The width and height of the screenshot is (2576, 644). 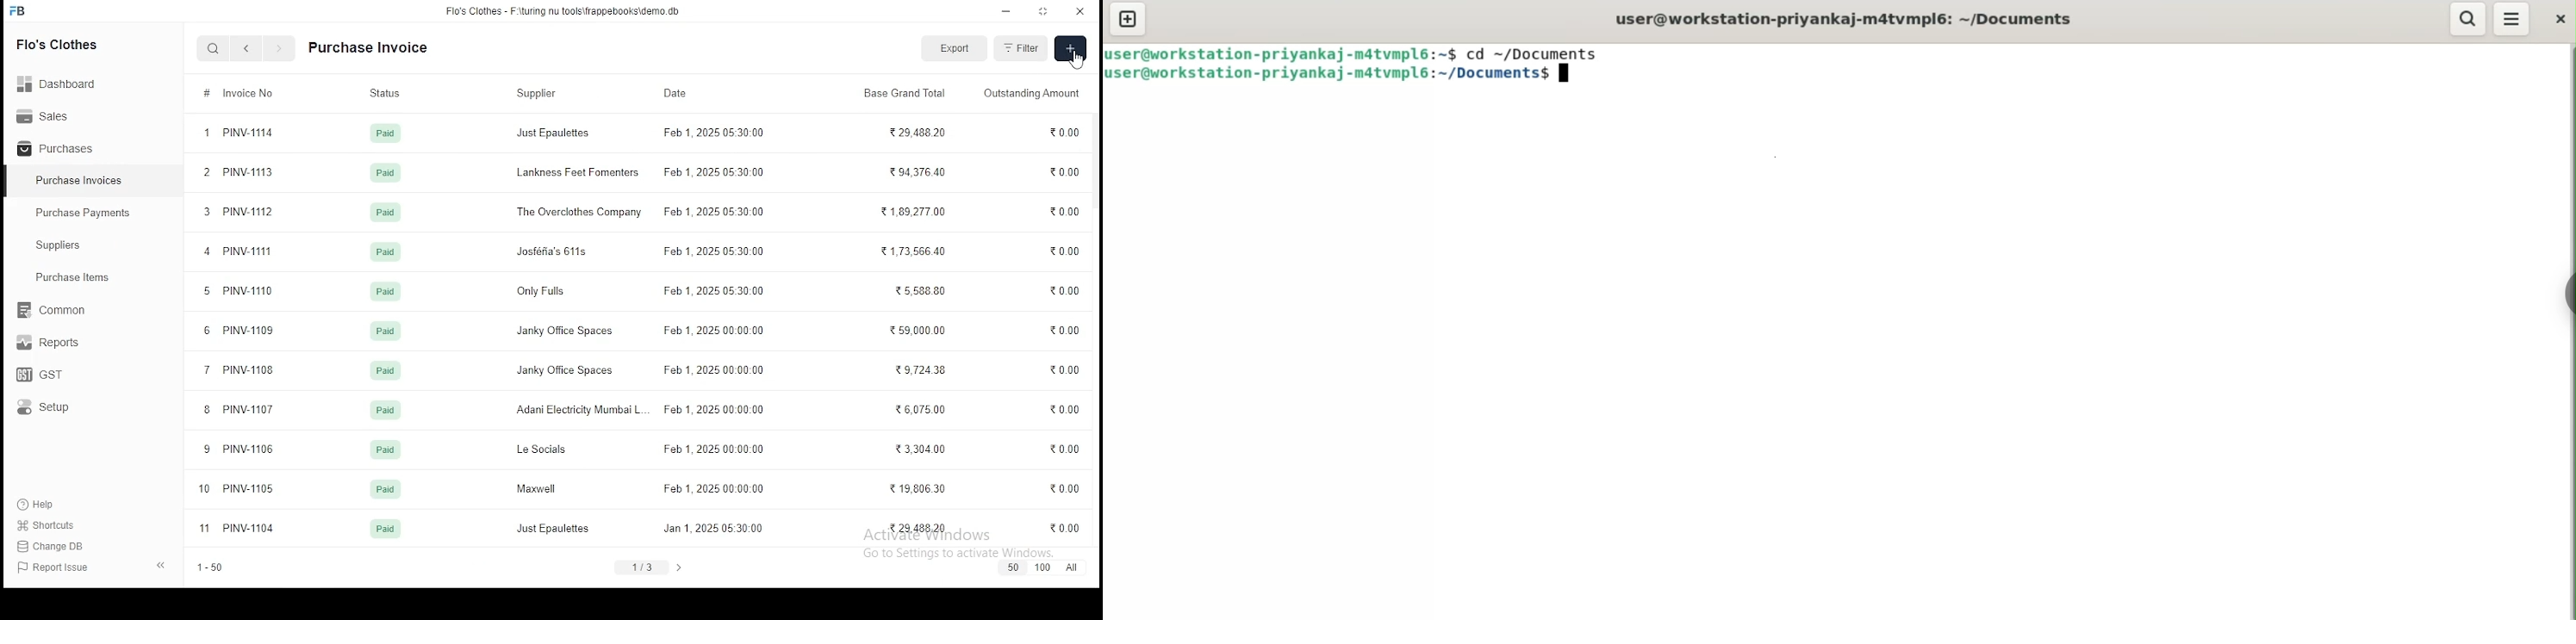 I want to click on PINV-1109, so click(x=248, y=332).